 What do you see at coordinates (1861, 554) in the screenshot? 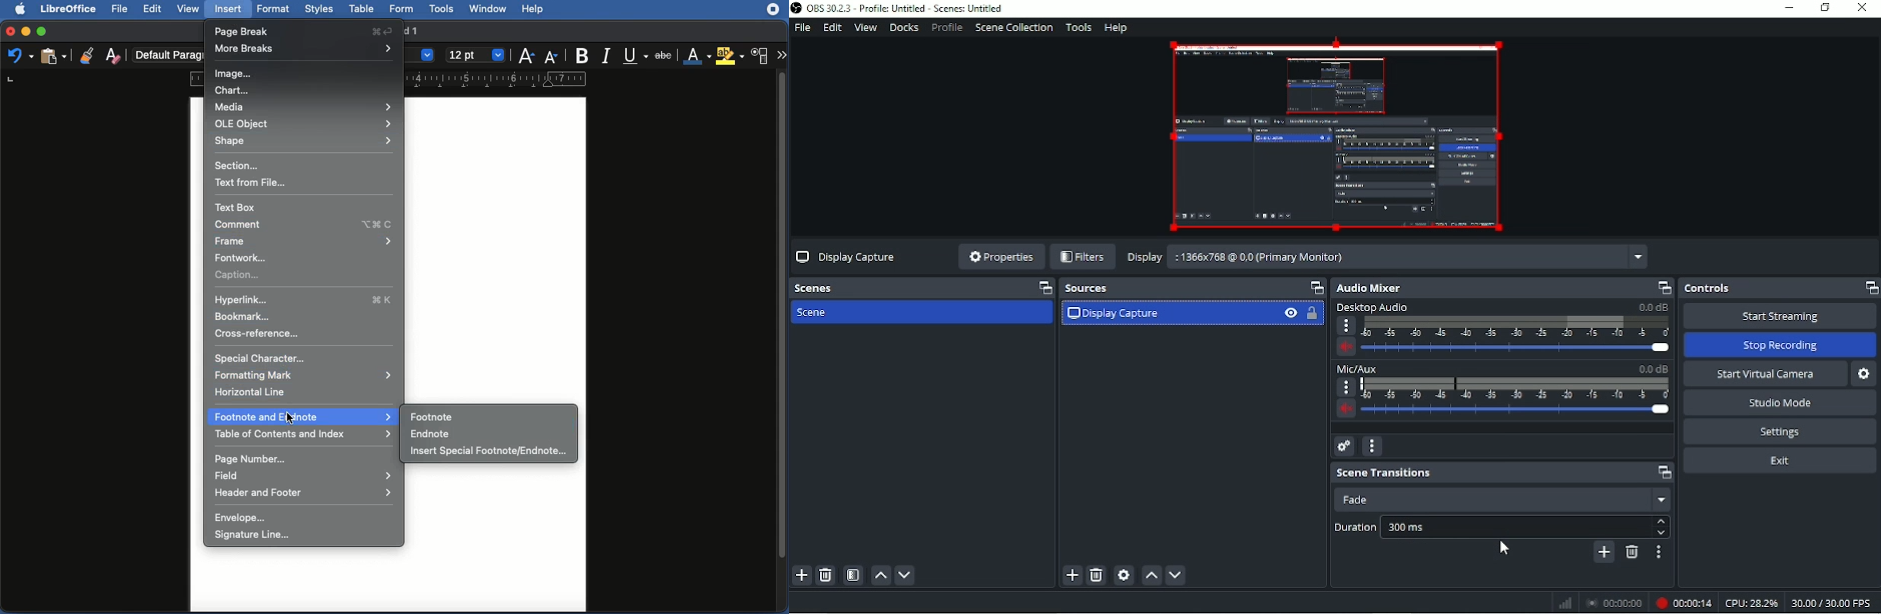
I see `Add configurable transition` at bounding box center [1861, 554].